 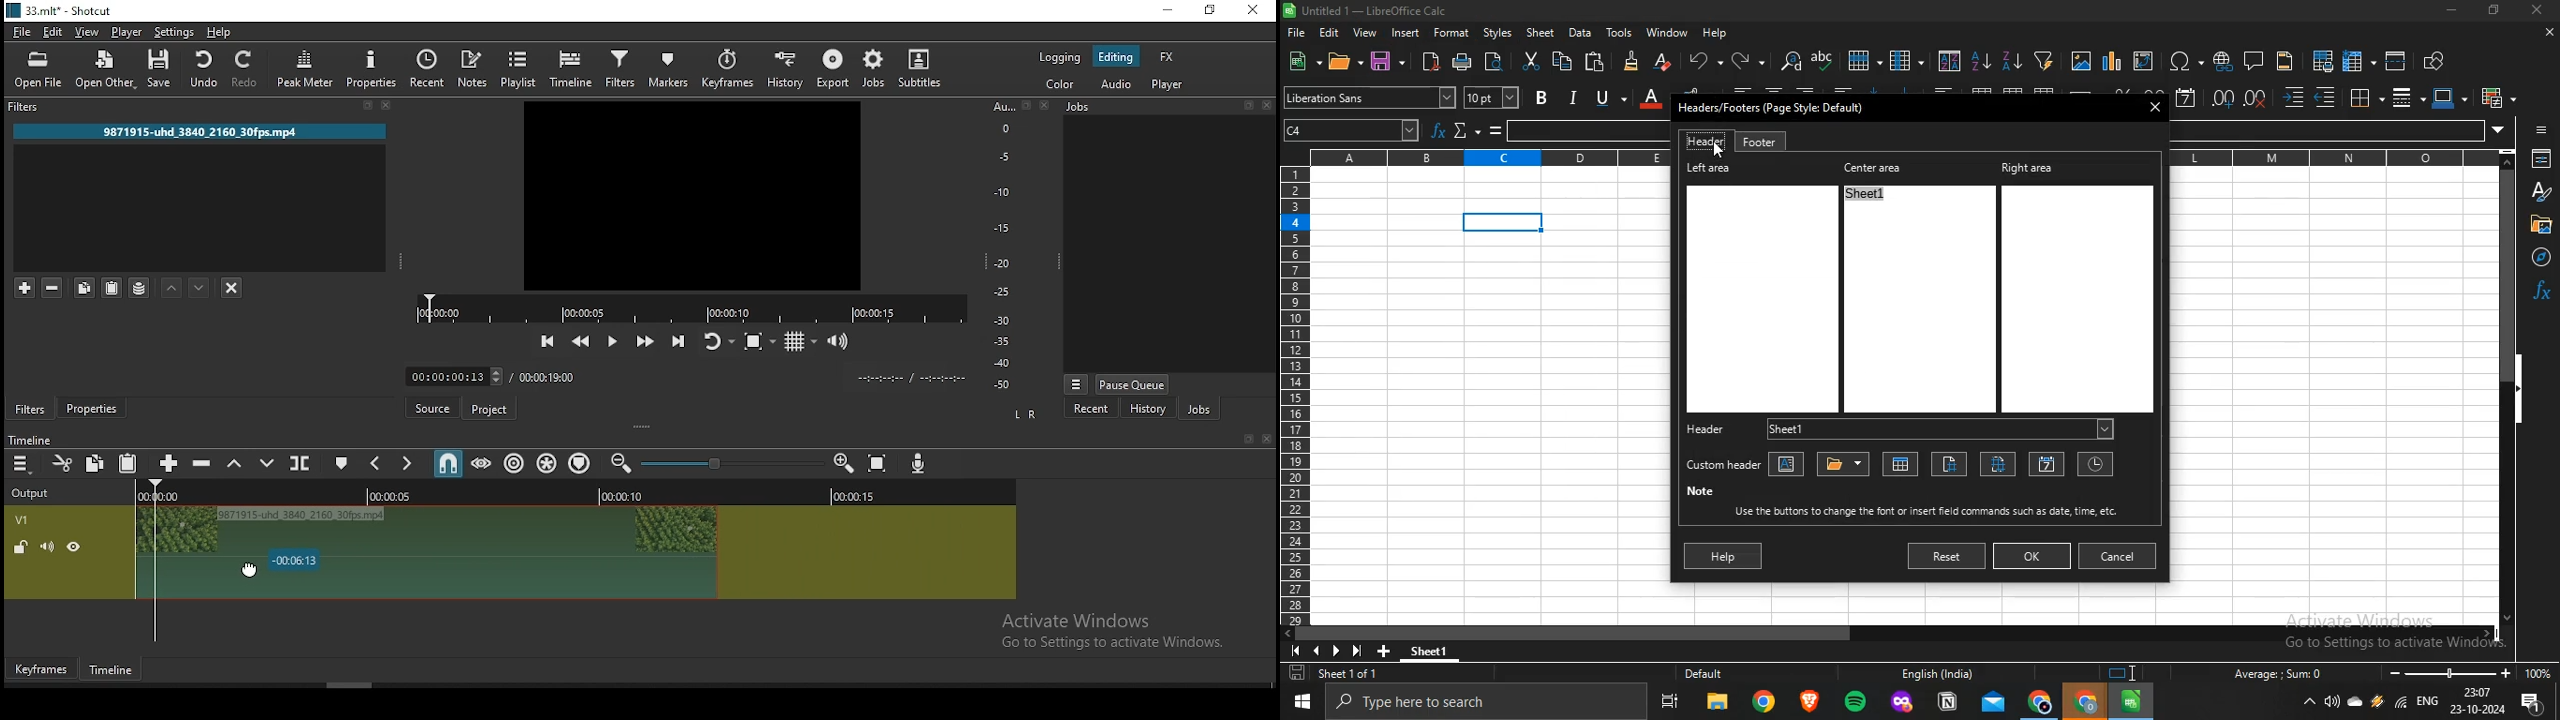 I want to click on insert, so click(x=1406, y=32).